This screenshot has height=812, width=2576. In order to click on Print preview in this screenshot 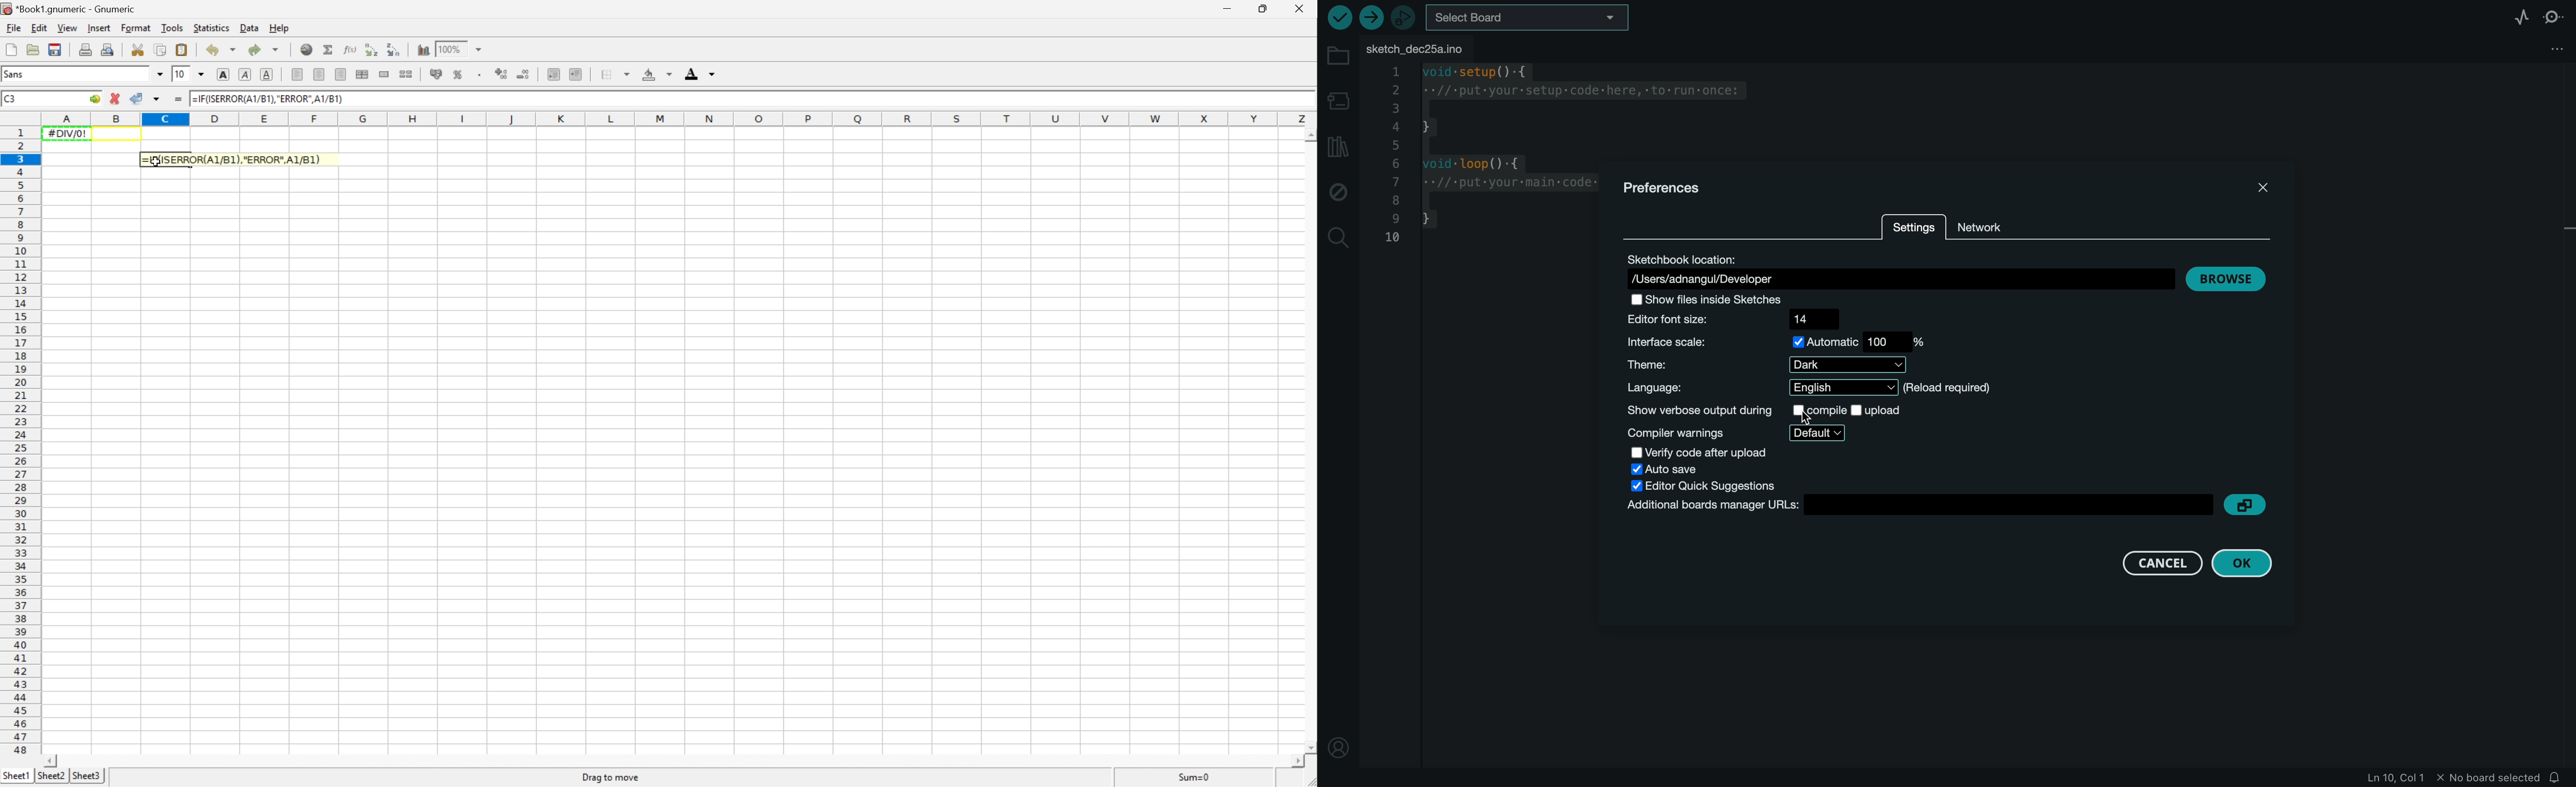, I will do `click(110, 49)`.